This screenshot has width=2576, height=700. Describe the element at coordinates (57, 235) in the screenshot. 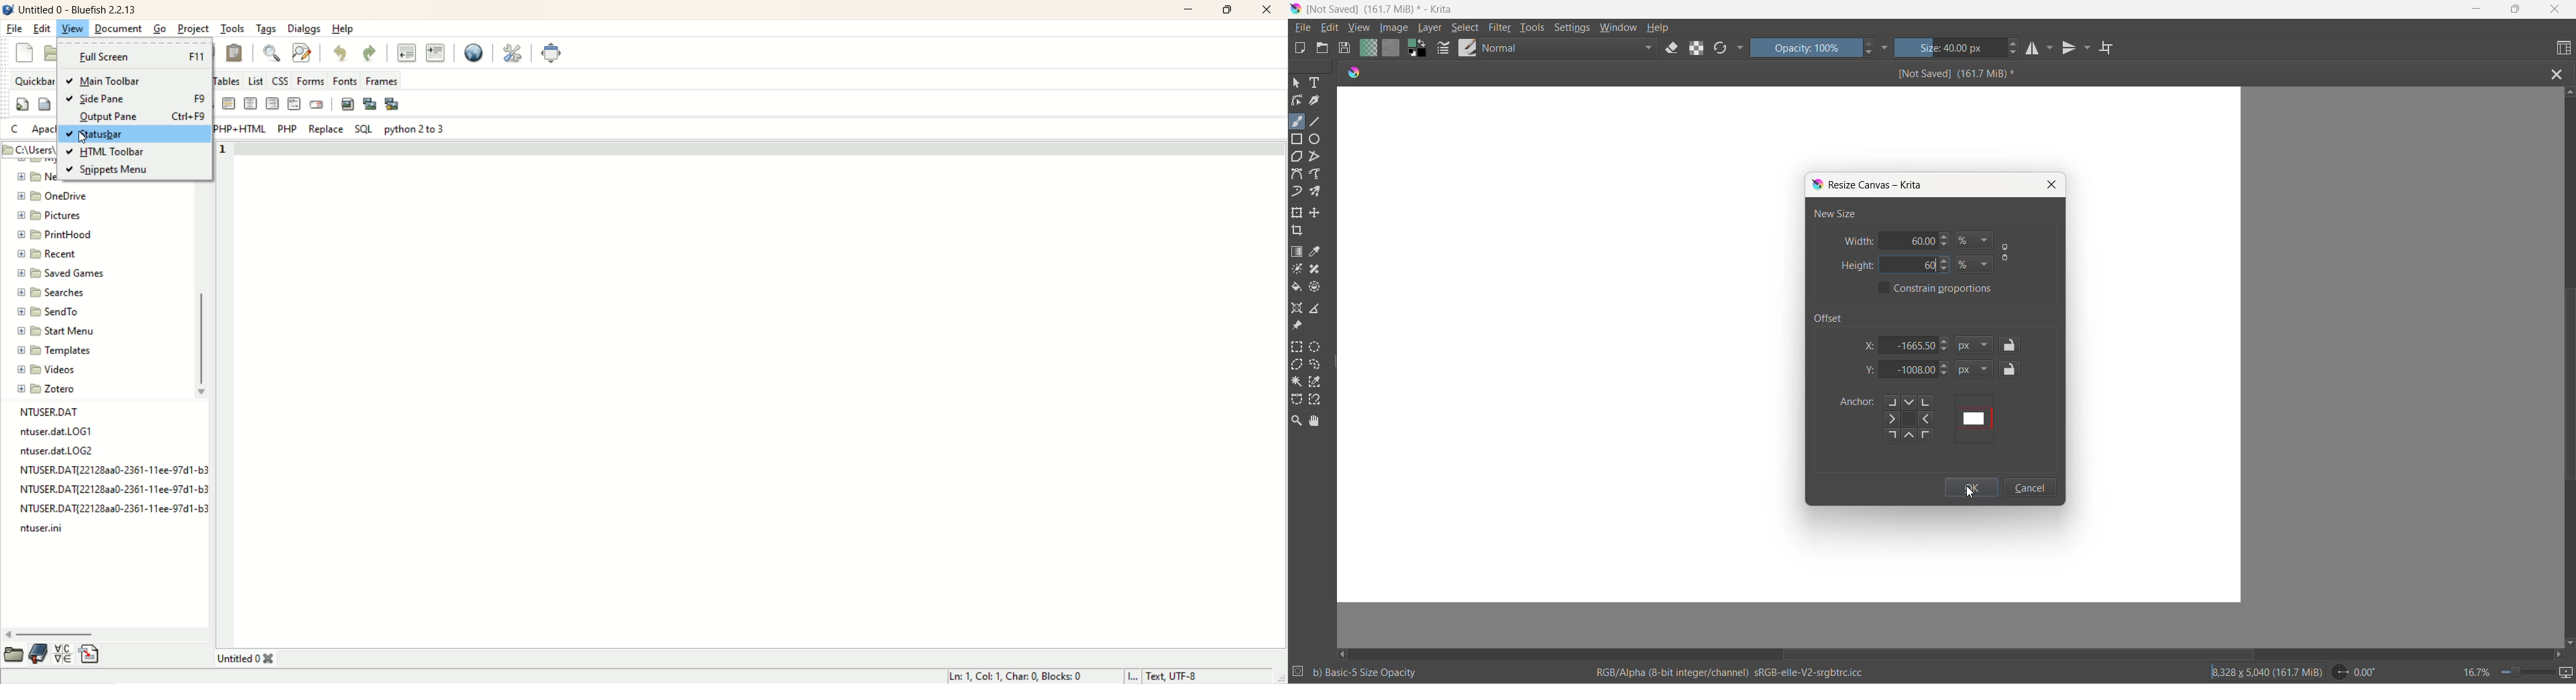

I see `printhood` at that location.